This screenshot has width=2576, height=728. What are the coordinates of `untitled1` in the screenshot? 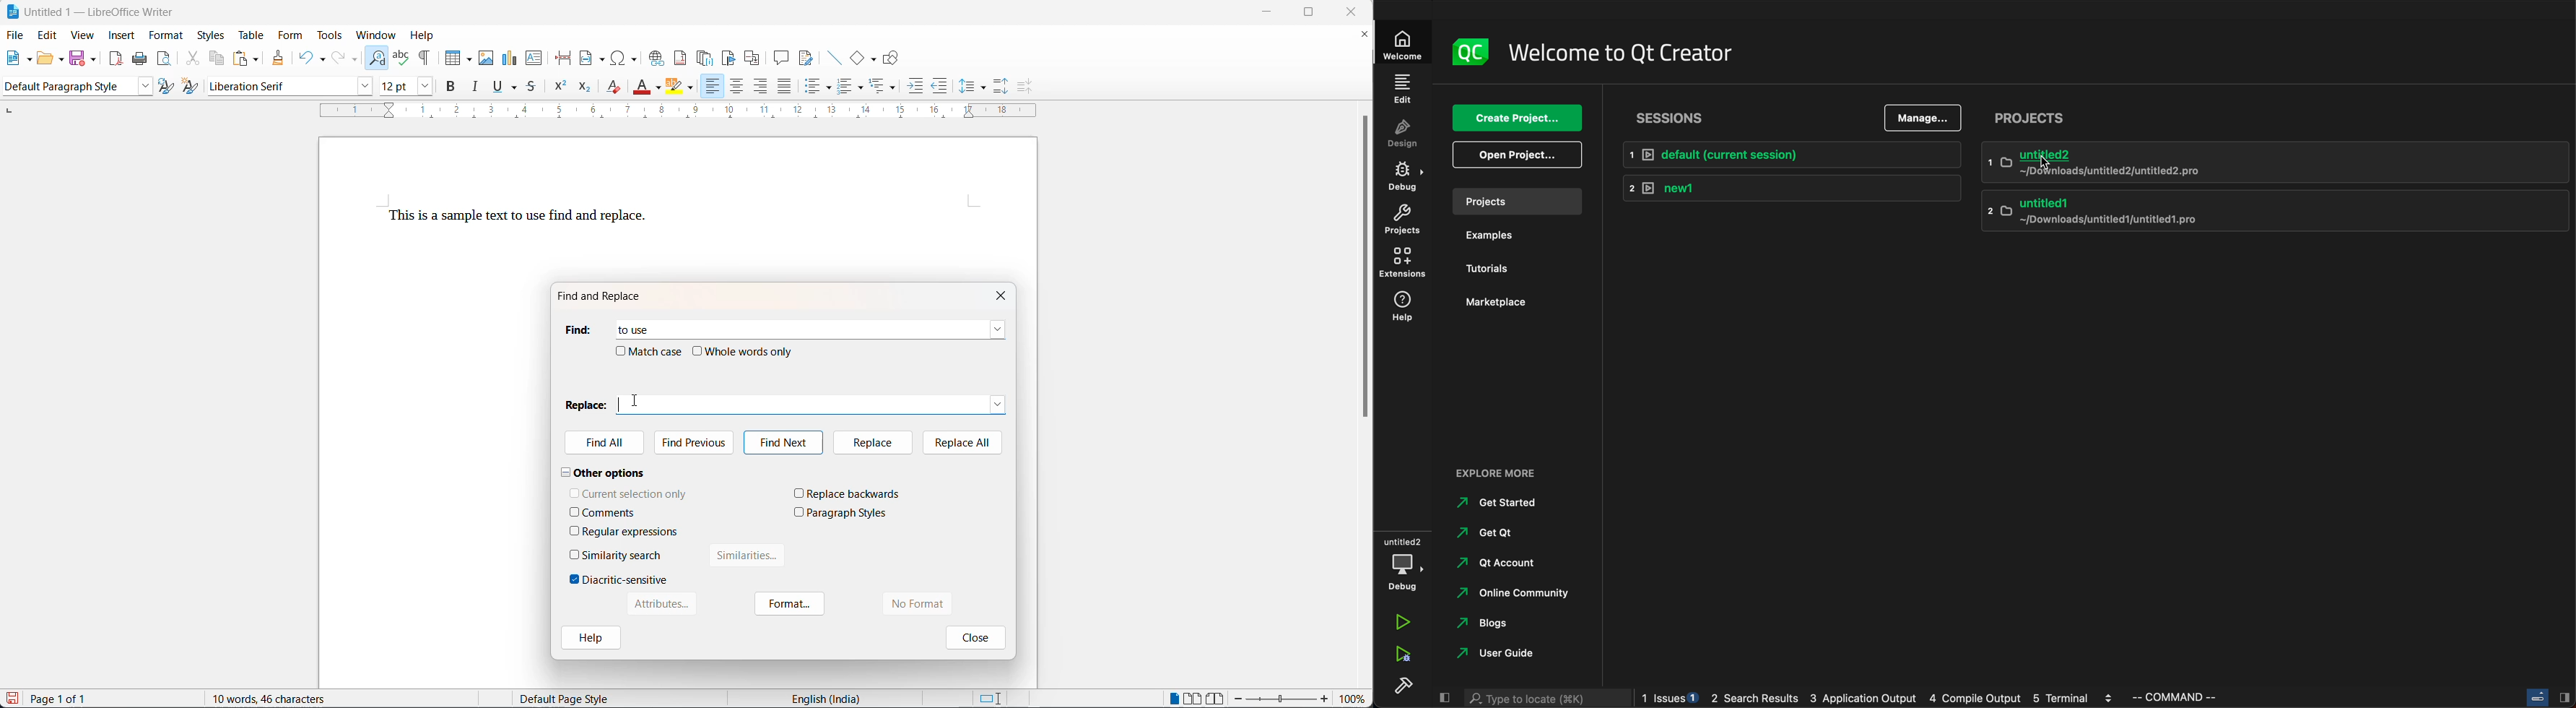 It's located at (2272, 212).